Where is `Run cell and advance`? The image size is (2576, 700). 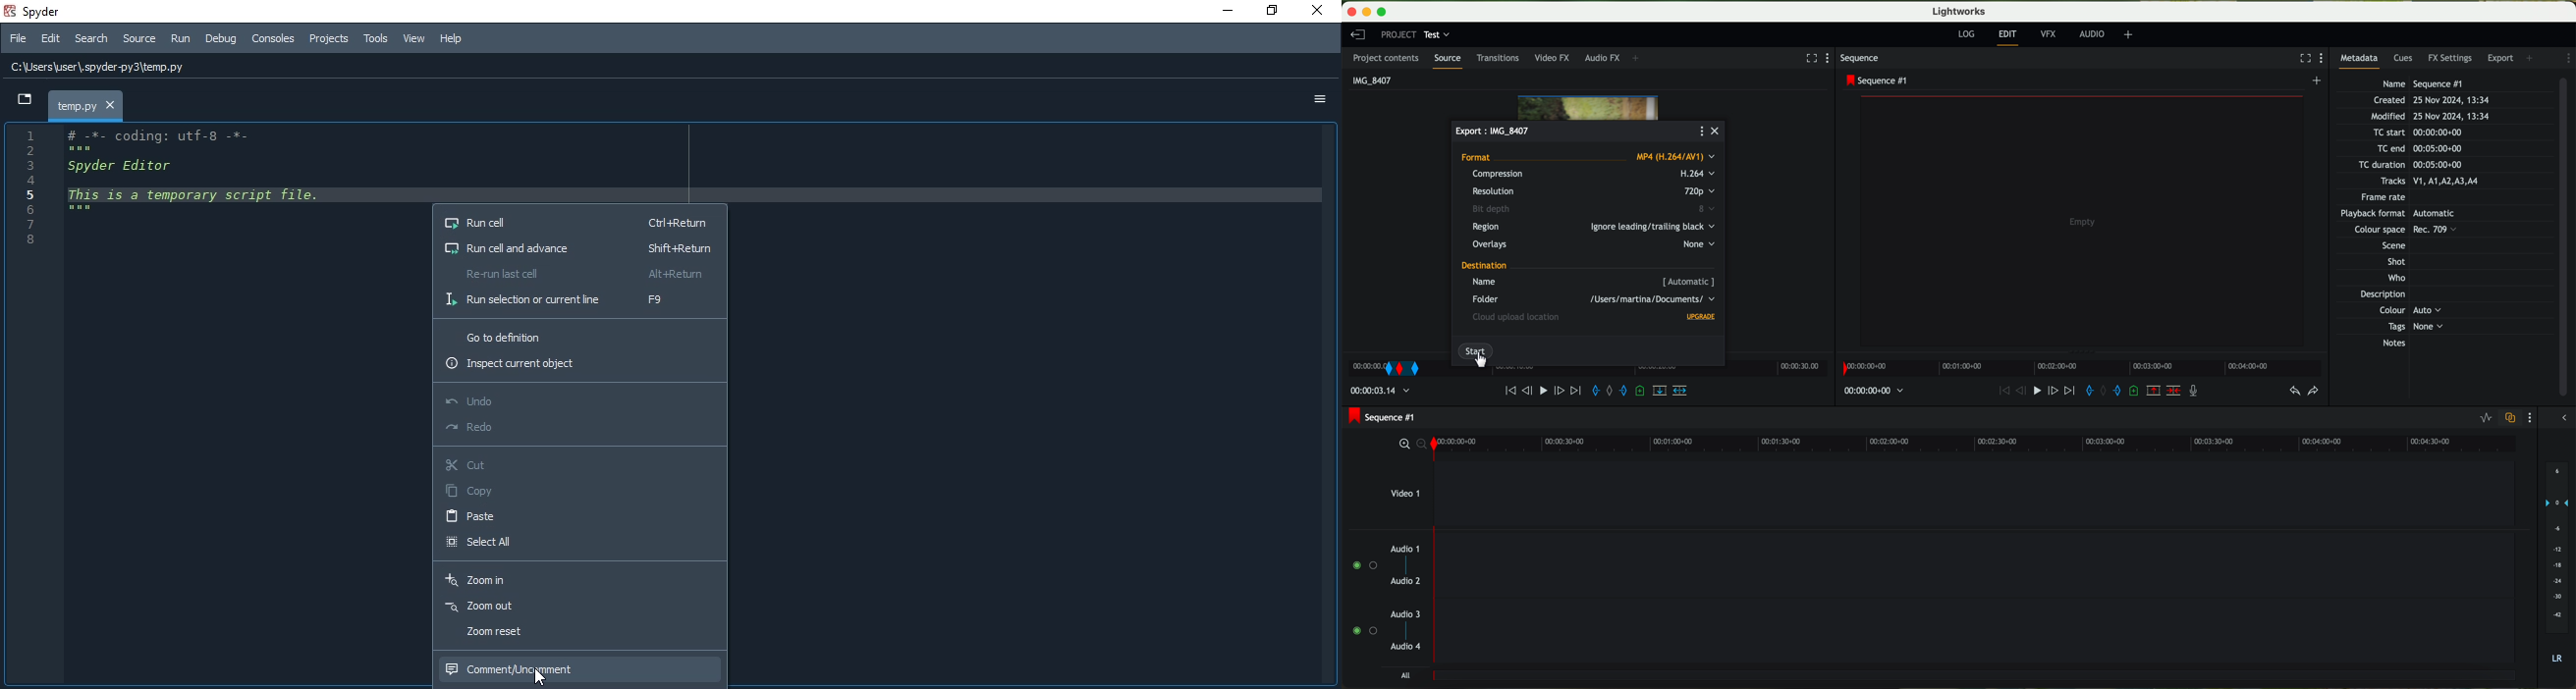 Run cell and advance is located at coordinates (577, 248).